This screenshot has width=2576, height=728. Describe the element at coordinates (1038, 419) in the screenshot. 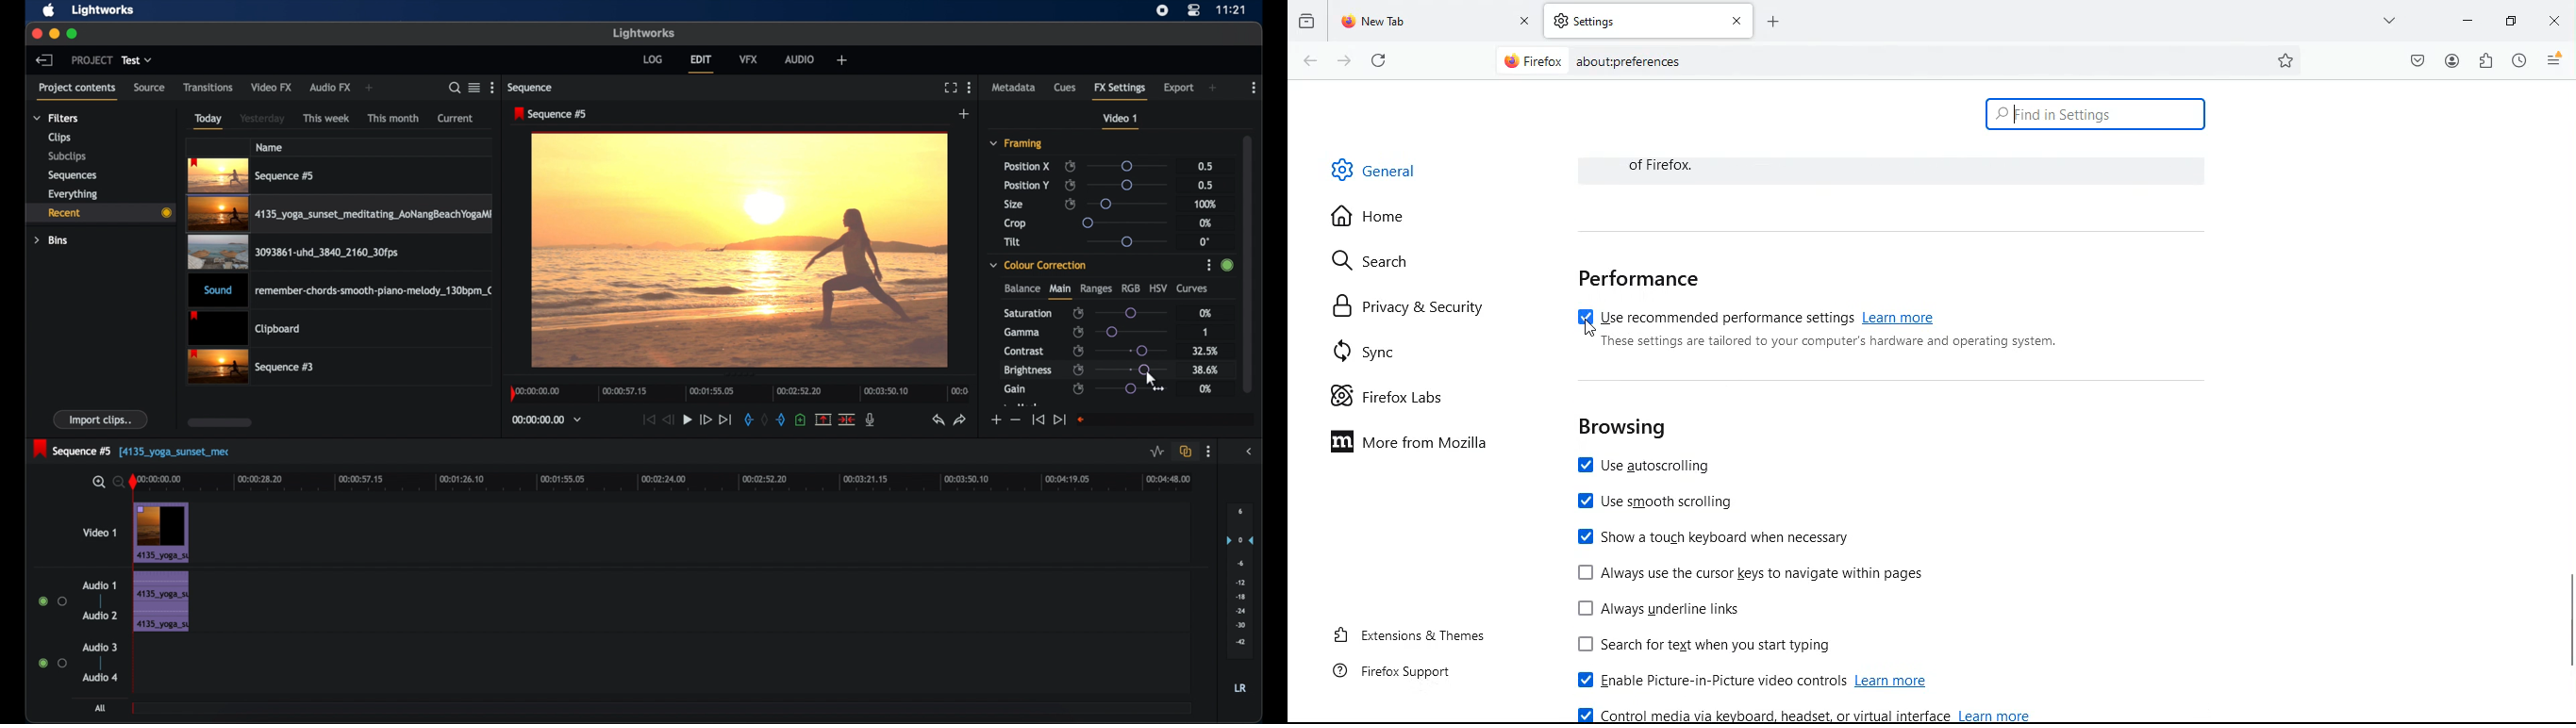

I see `jump to start` at that location.